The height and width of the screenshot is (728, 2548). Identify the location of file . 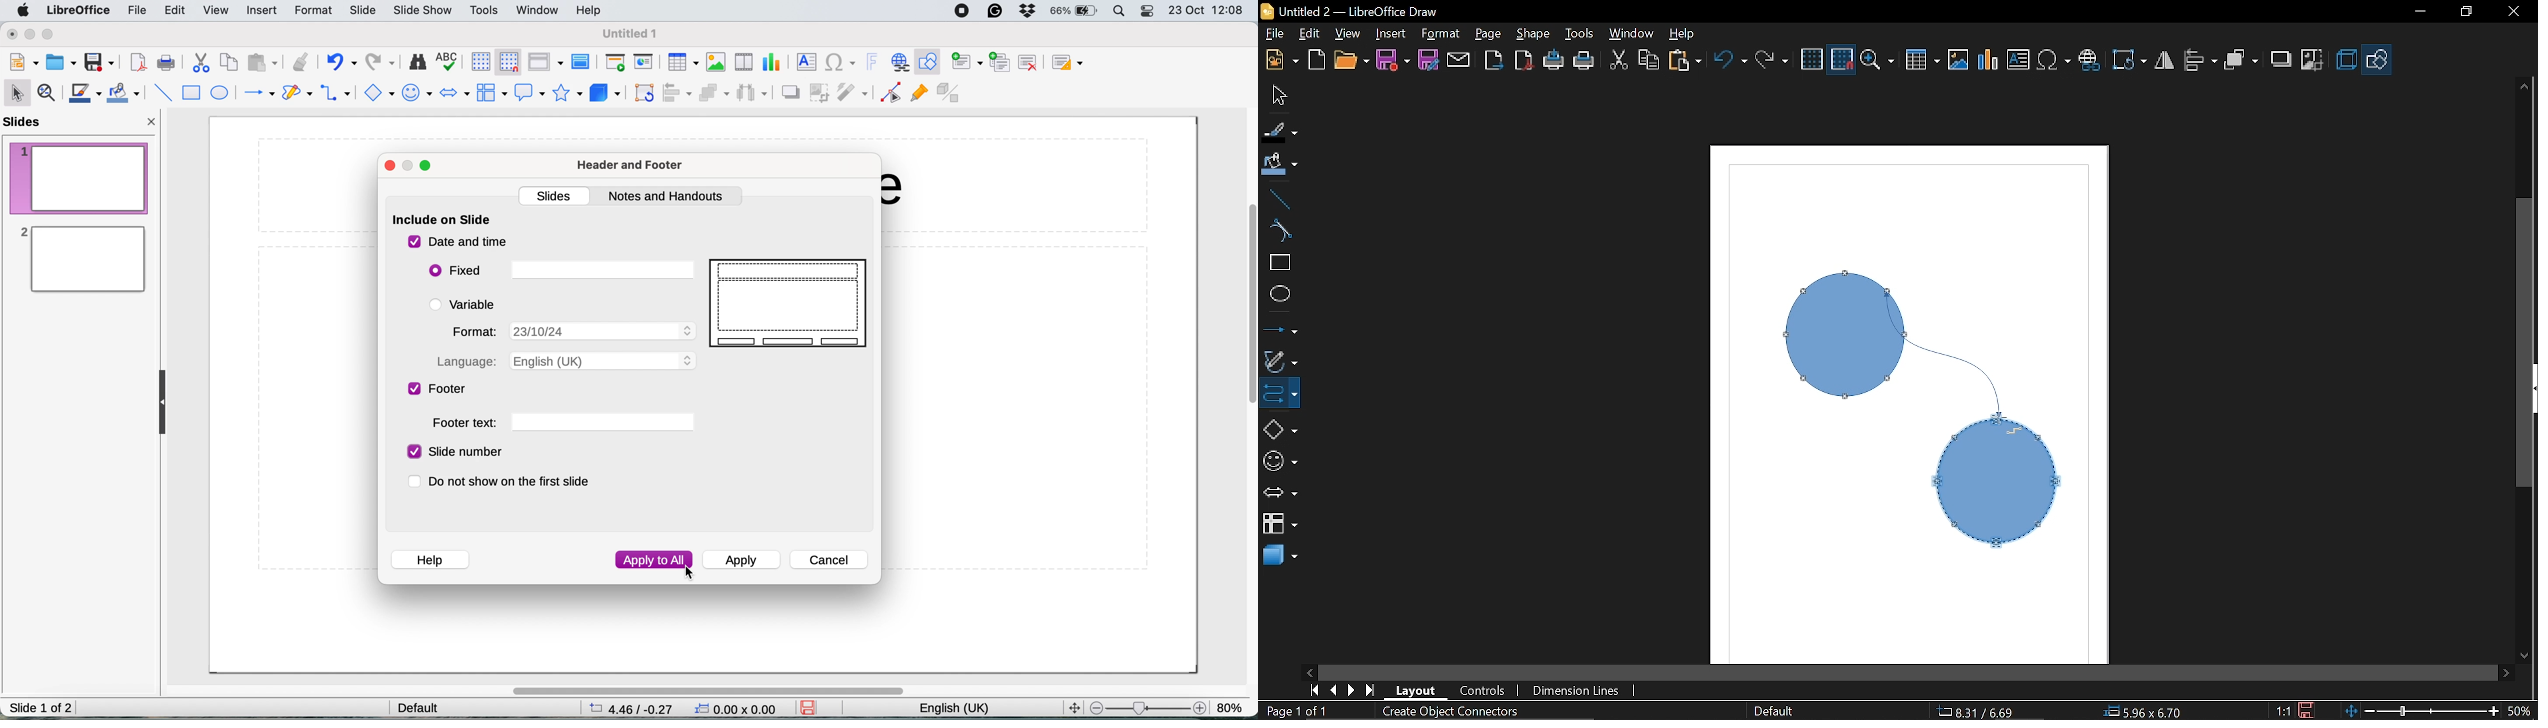
(1273, 34).